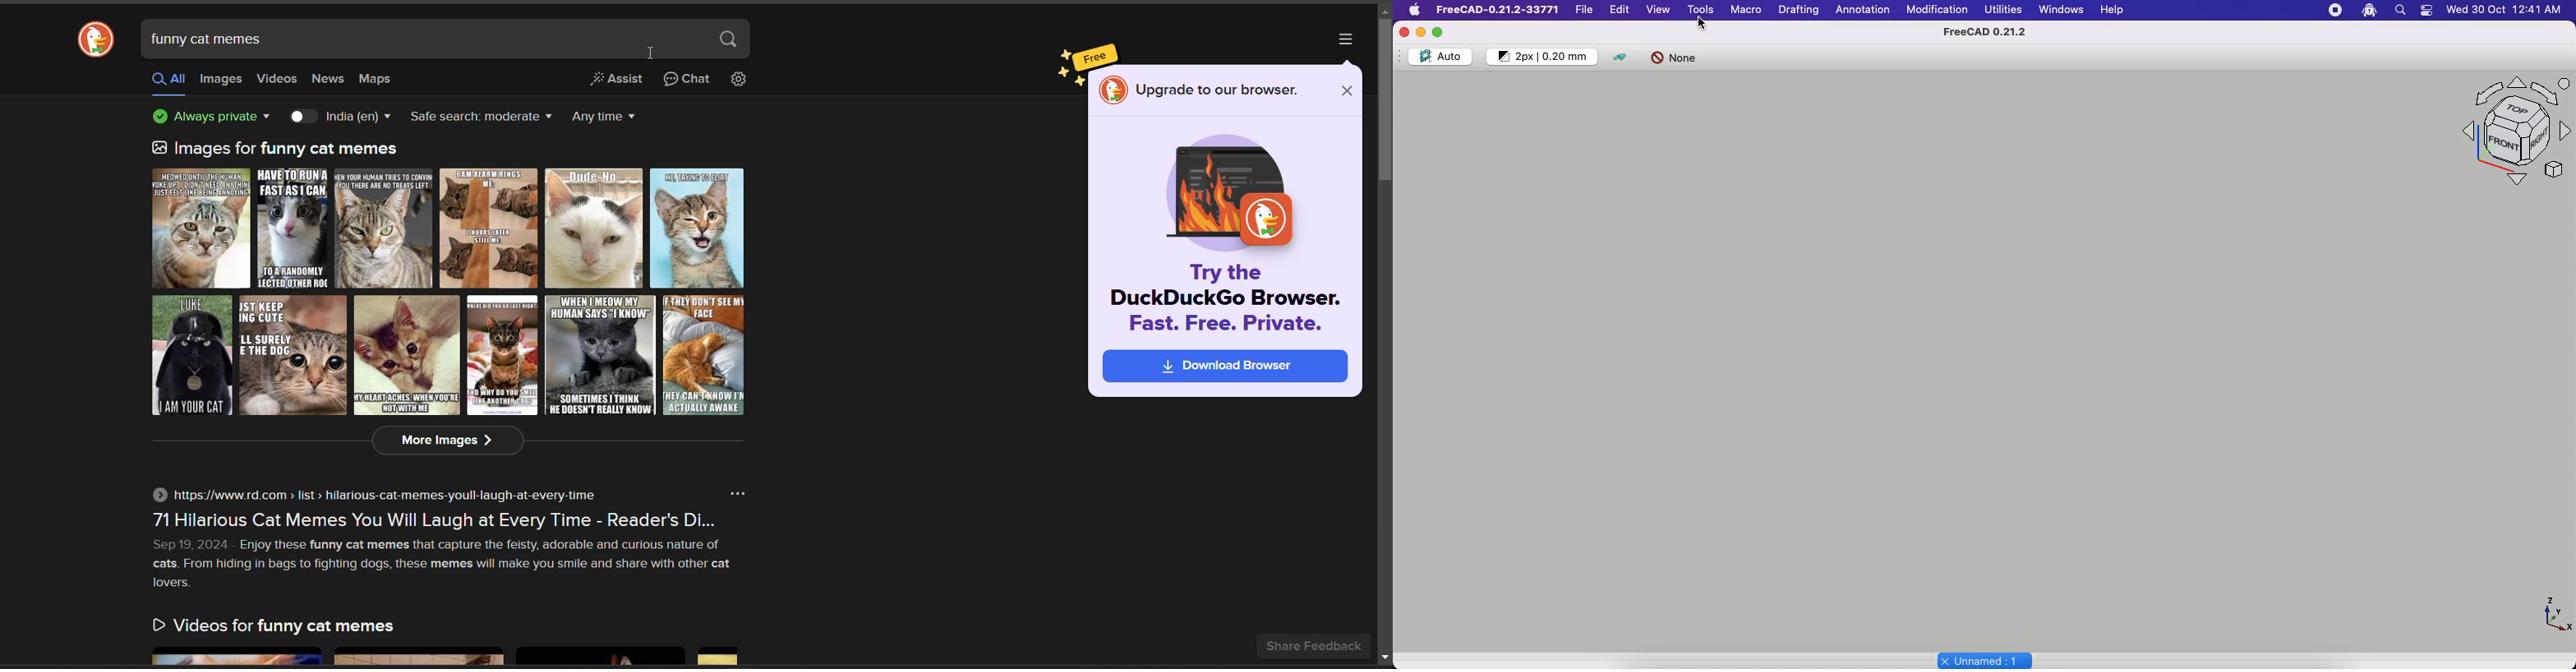 Image resolution: width=2576 pixels, height=672 pixels. I want to click on FreeCAD, so click(1984, 33).